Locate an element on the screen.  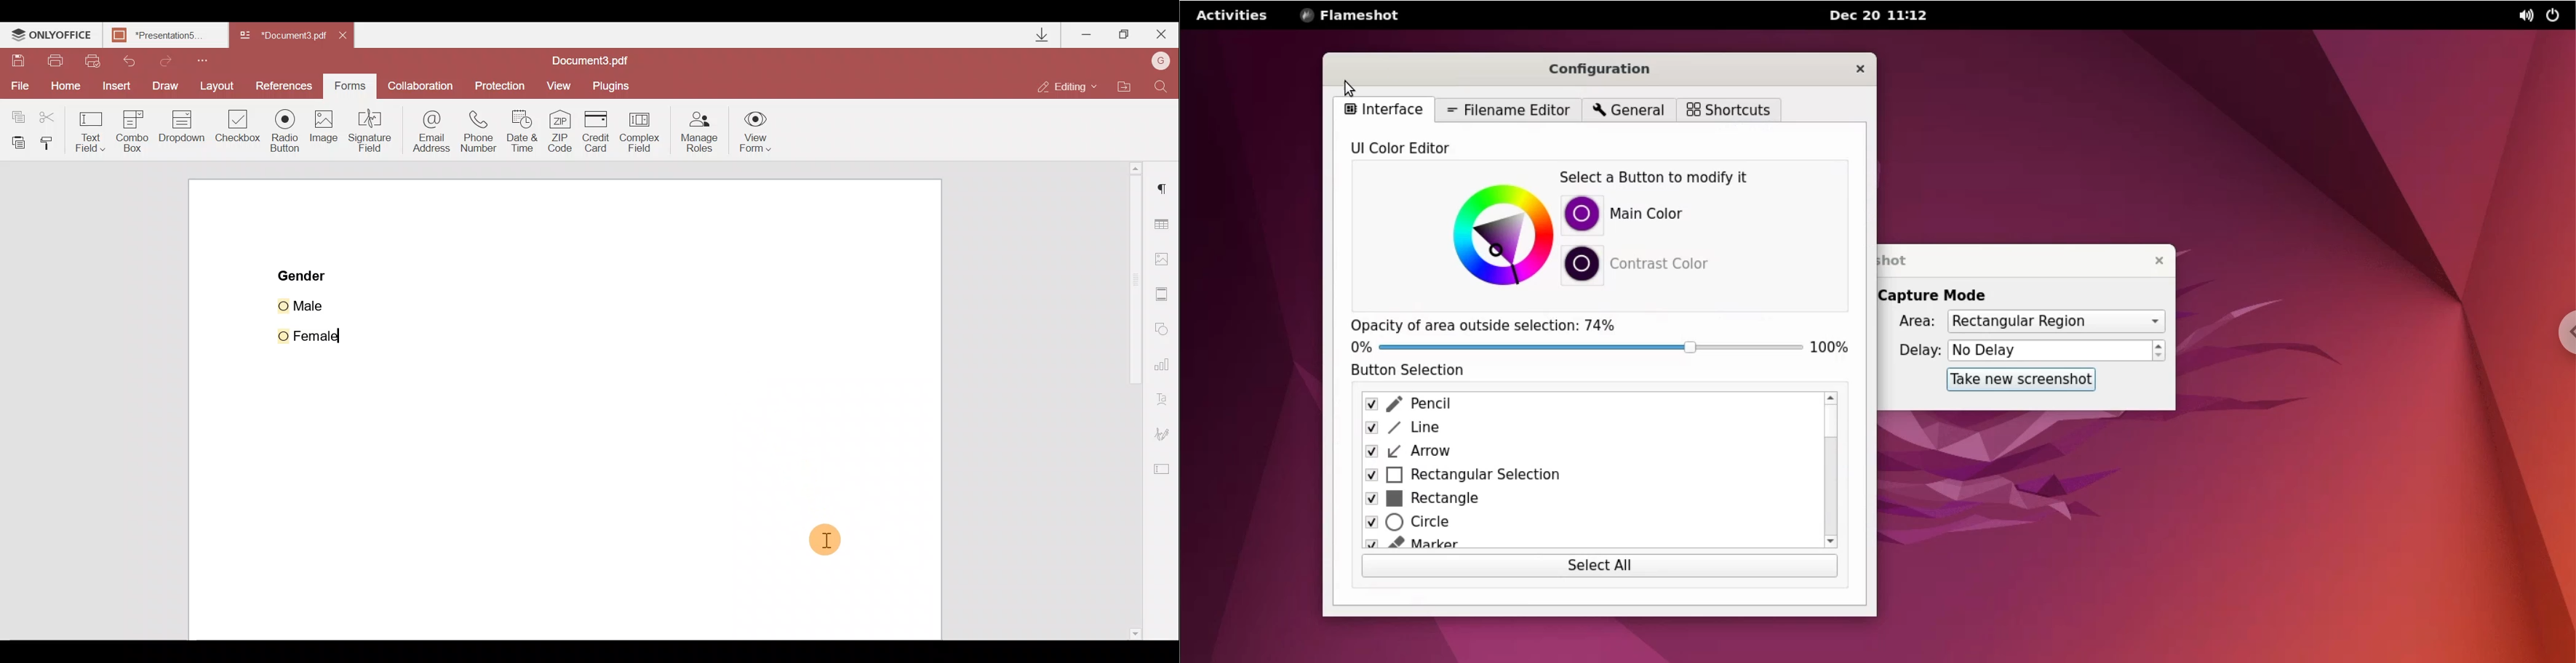
Close is located at coordinates (1162, 35).